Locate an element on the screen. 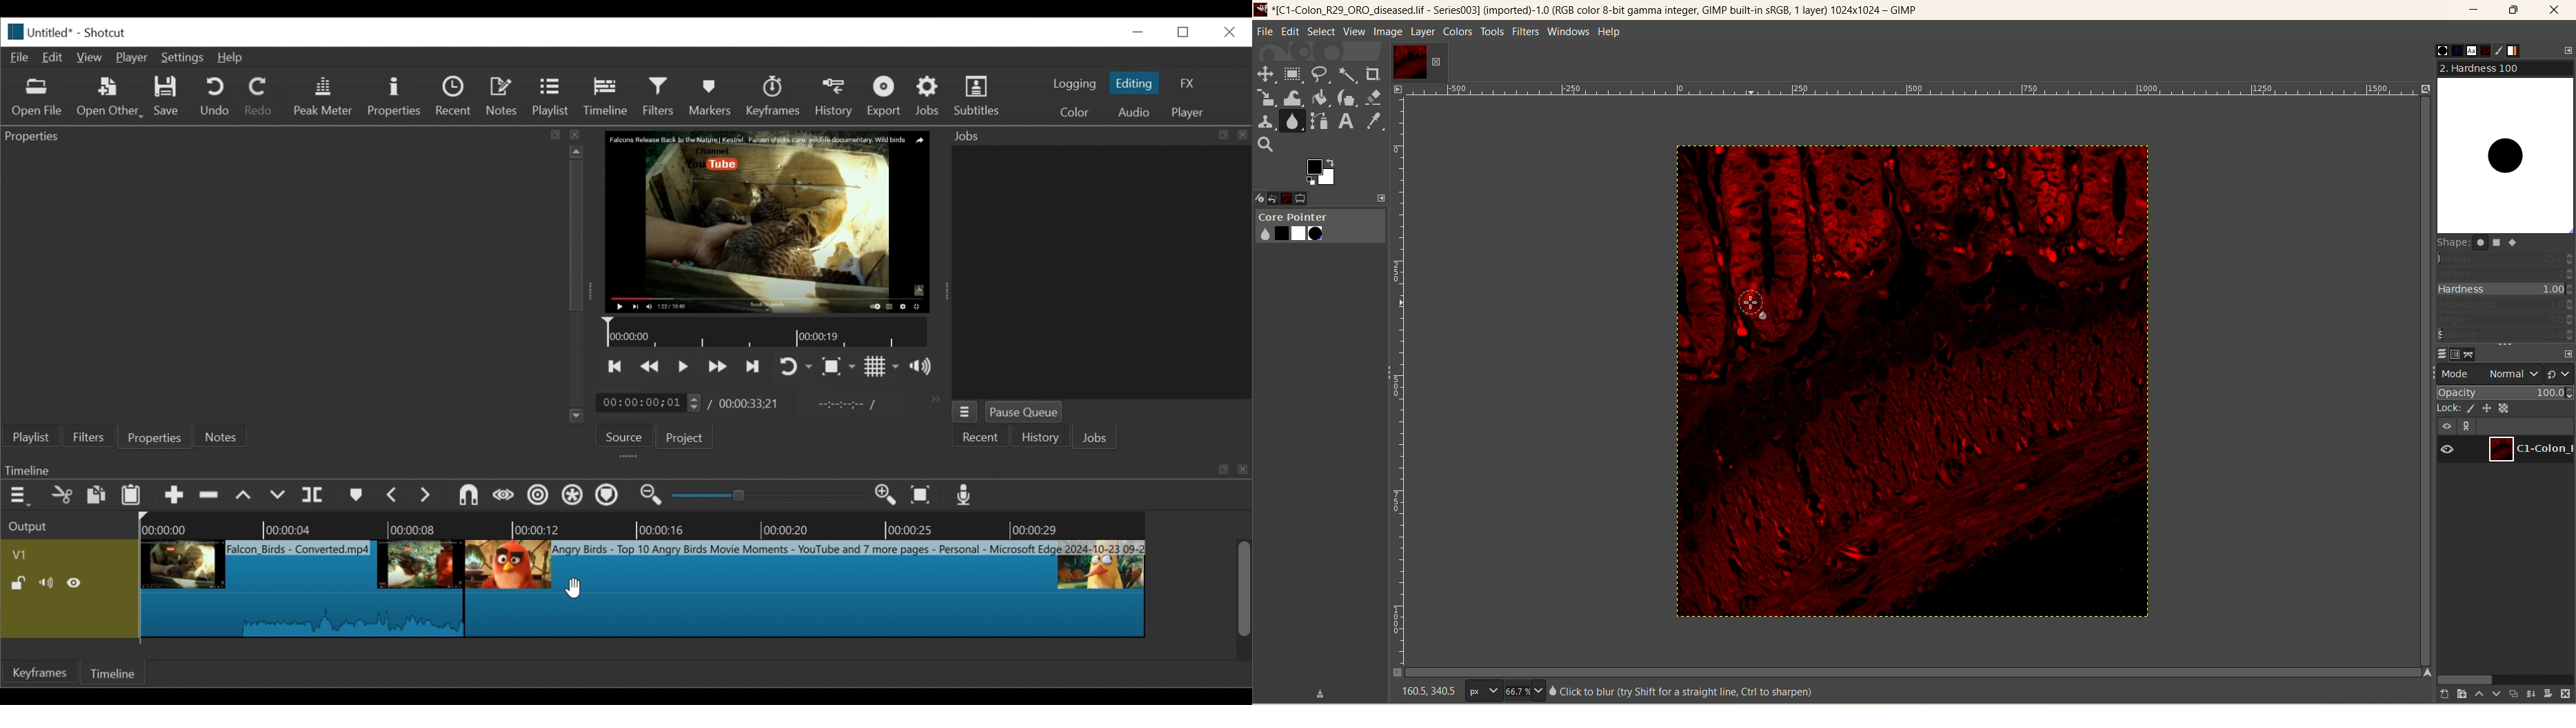 This screenshot has height=728, width=2576. History is located at coordinates (836, 99).